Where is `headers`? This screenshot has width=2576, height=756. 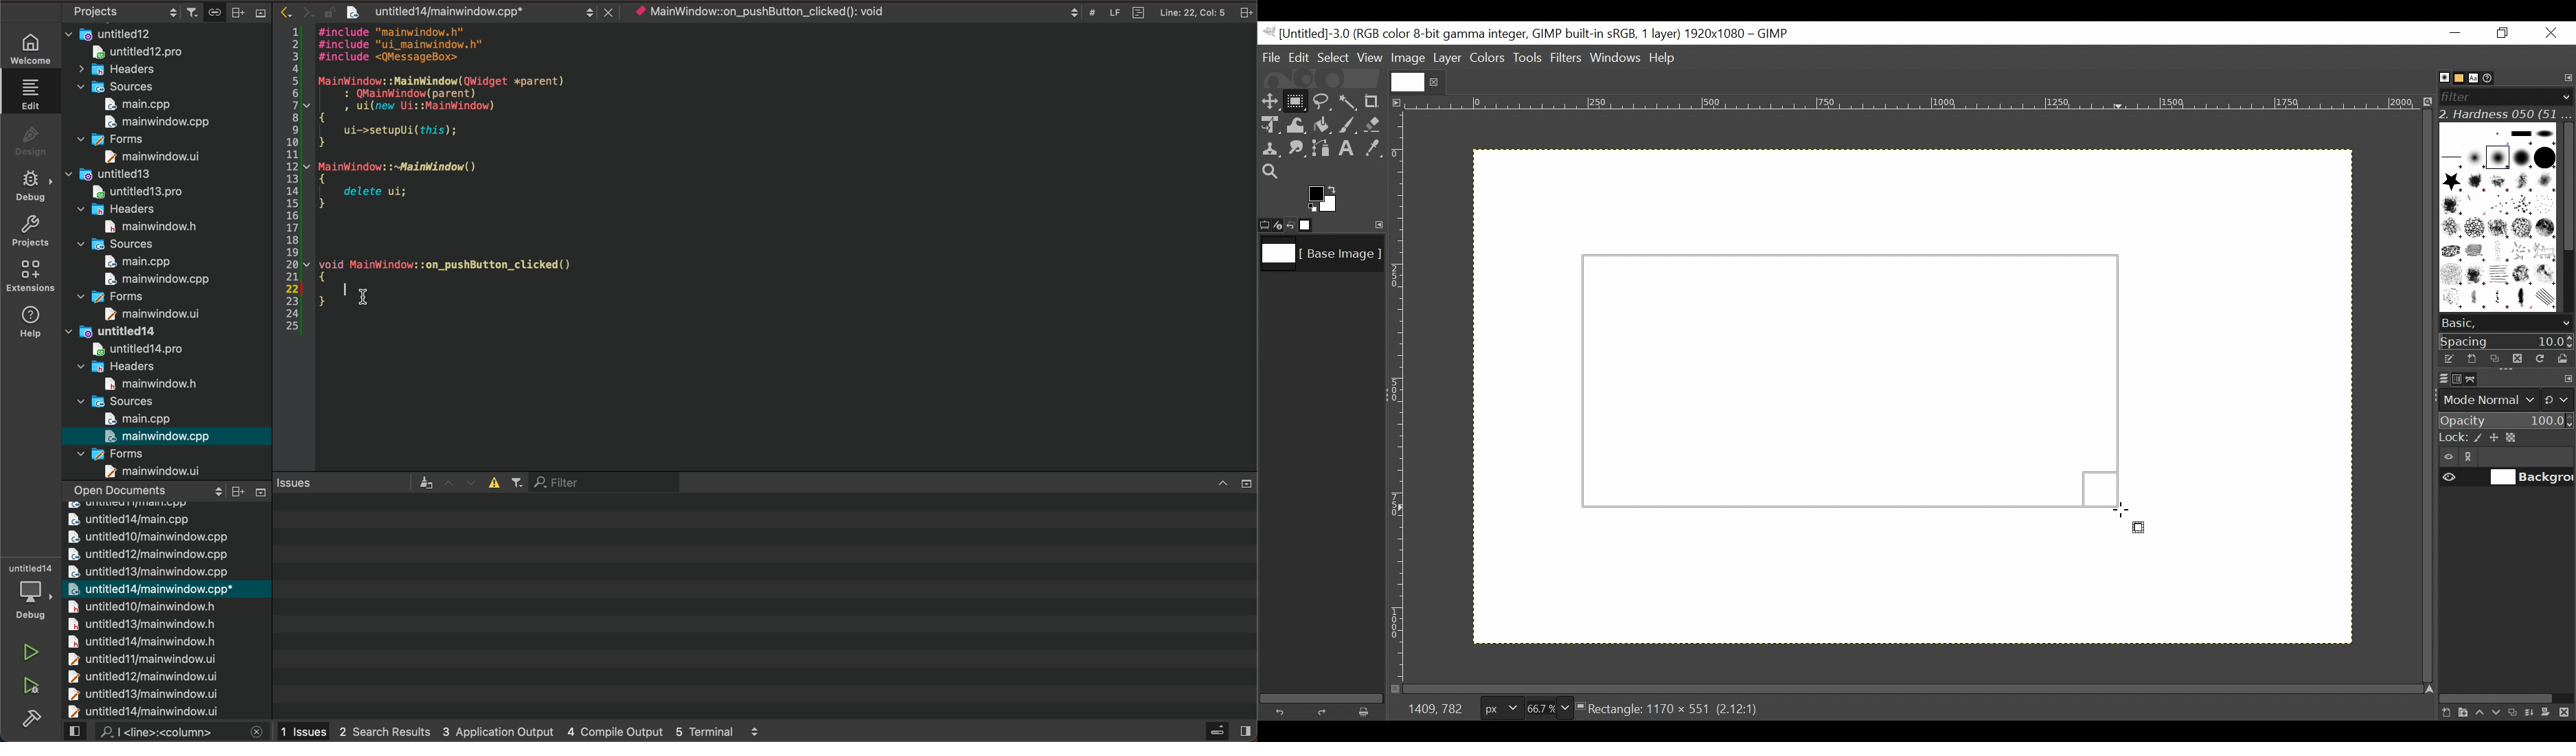
headers is located at coordinates (126, 208).